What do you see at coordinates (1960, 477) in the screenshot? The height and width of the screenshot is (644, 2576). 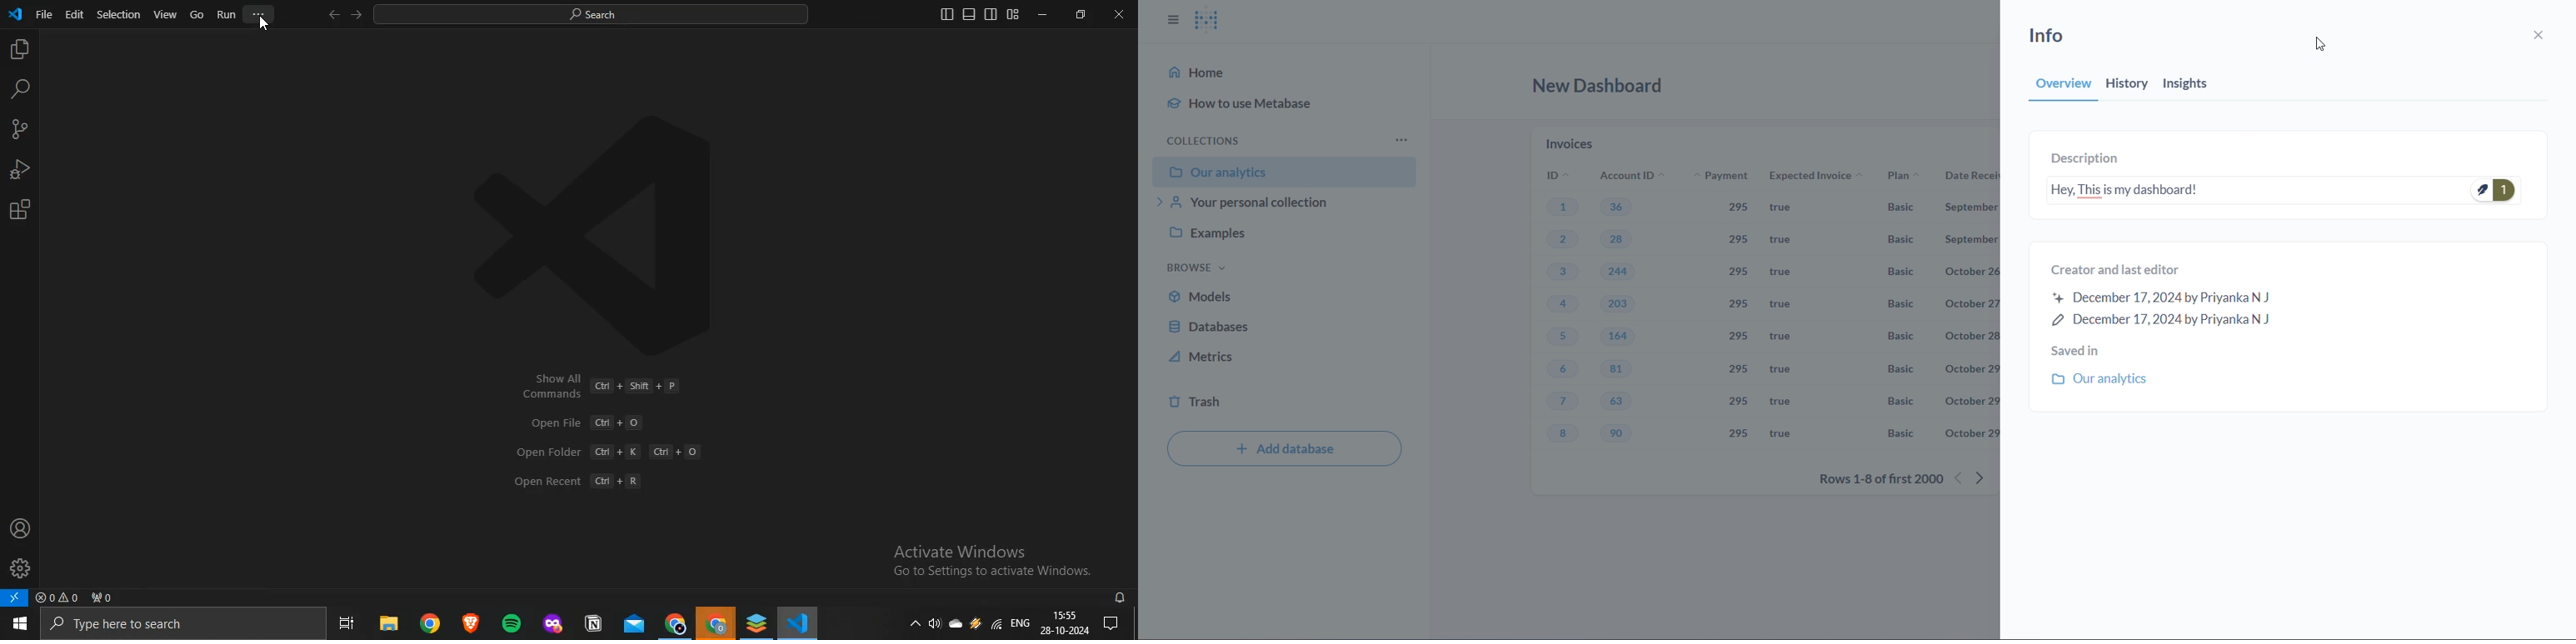 I see `previous rows` at bounding box center [1960, 477].